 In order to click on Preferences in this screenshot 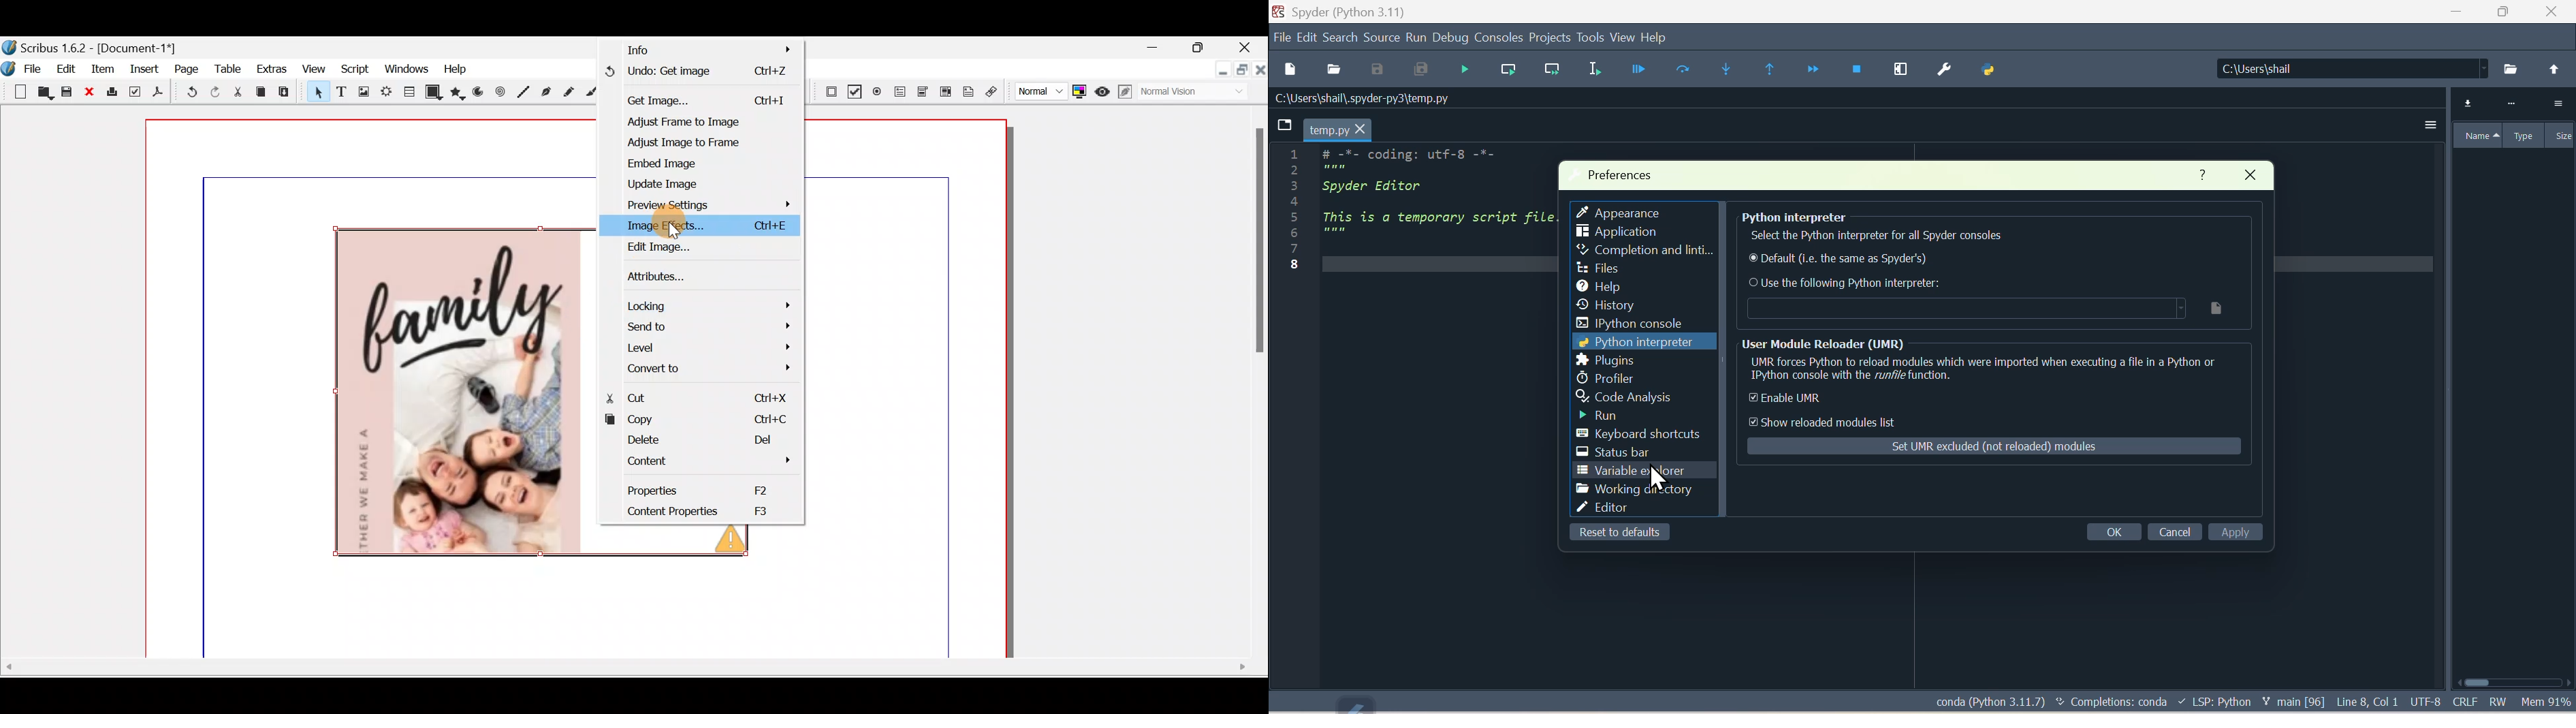, I will do `click(1625, 174)`.